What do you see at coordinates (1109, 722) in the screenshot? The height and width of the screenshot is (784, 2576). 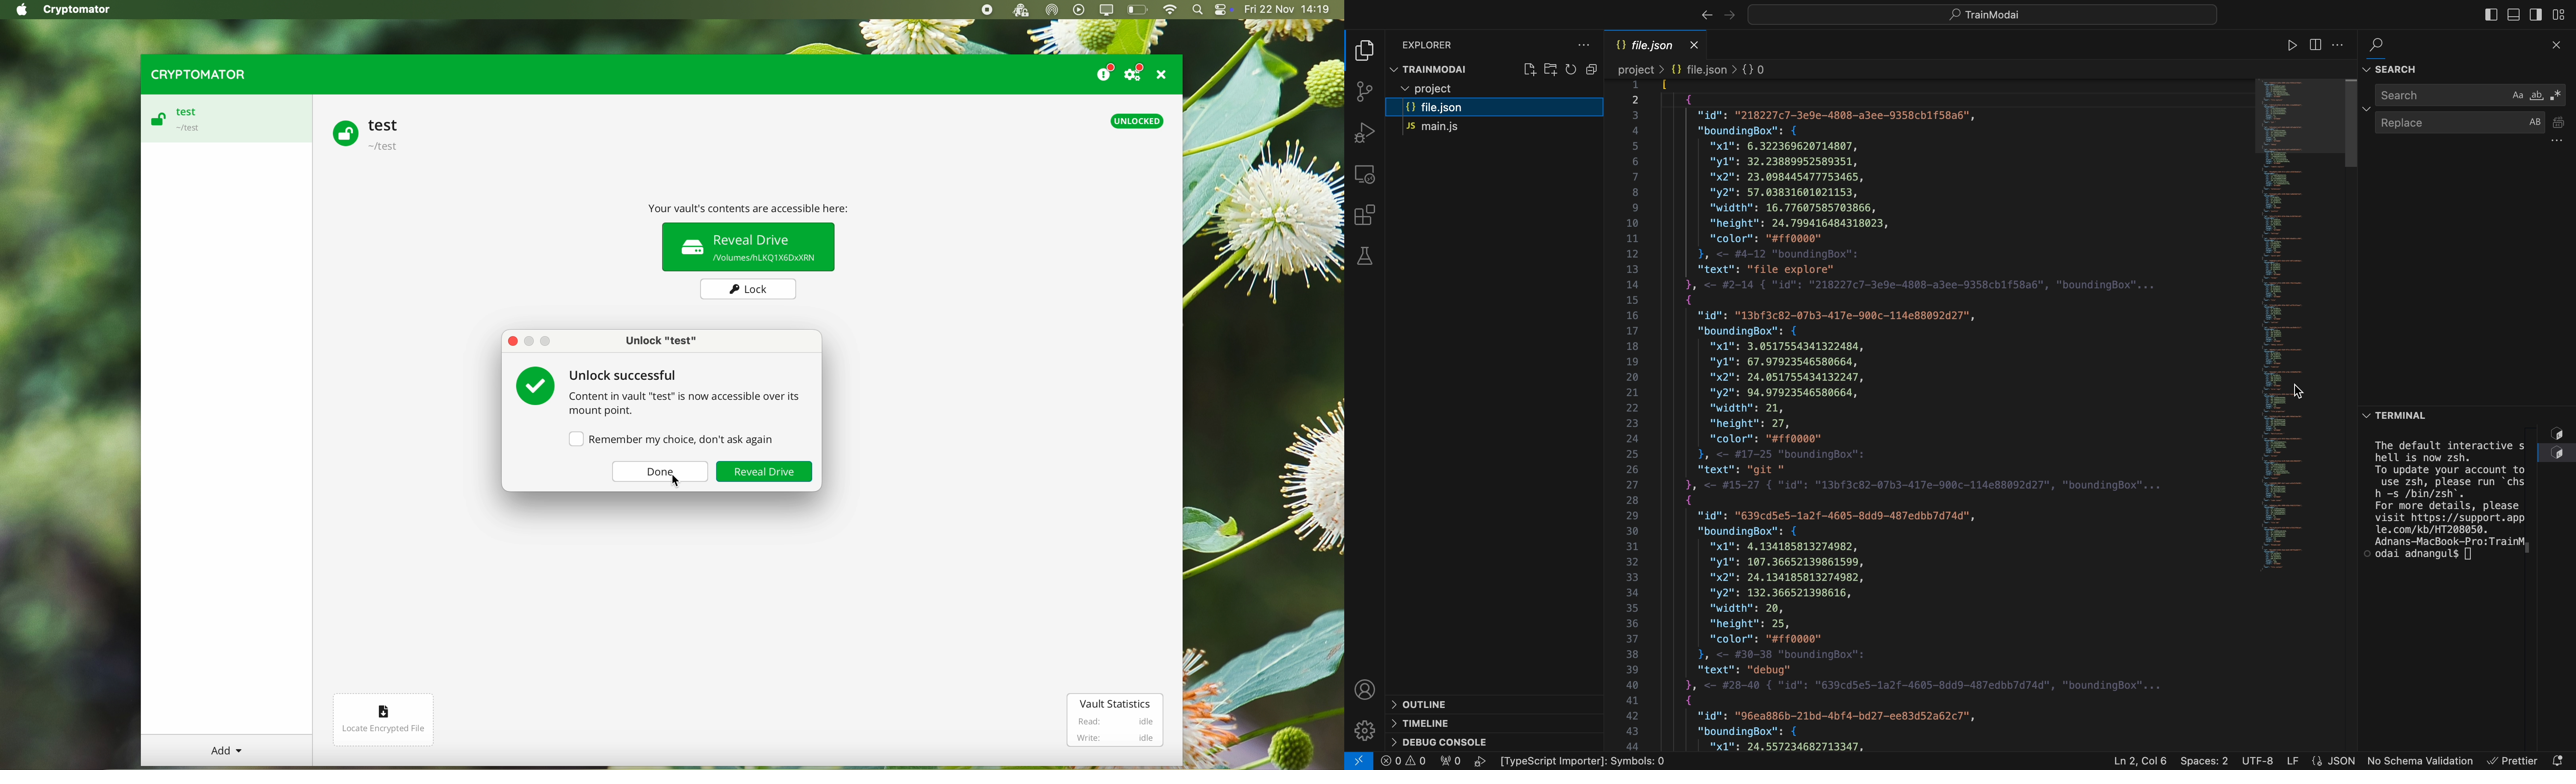 I see `Read: idle` at bounding box center [1109, 722].